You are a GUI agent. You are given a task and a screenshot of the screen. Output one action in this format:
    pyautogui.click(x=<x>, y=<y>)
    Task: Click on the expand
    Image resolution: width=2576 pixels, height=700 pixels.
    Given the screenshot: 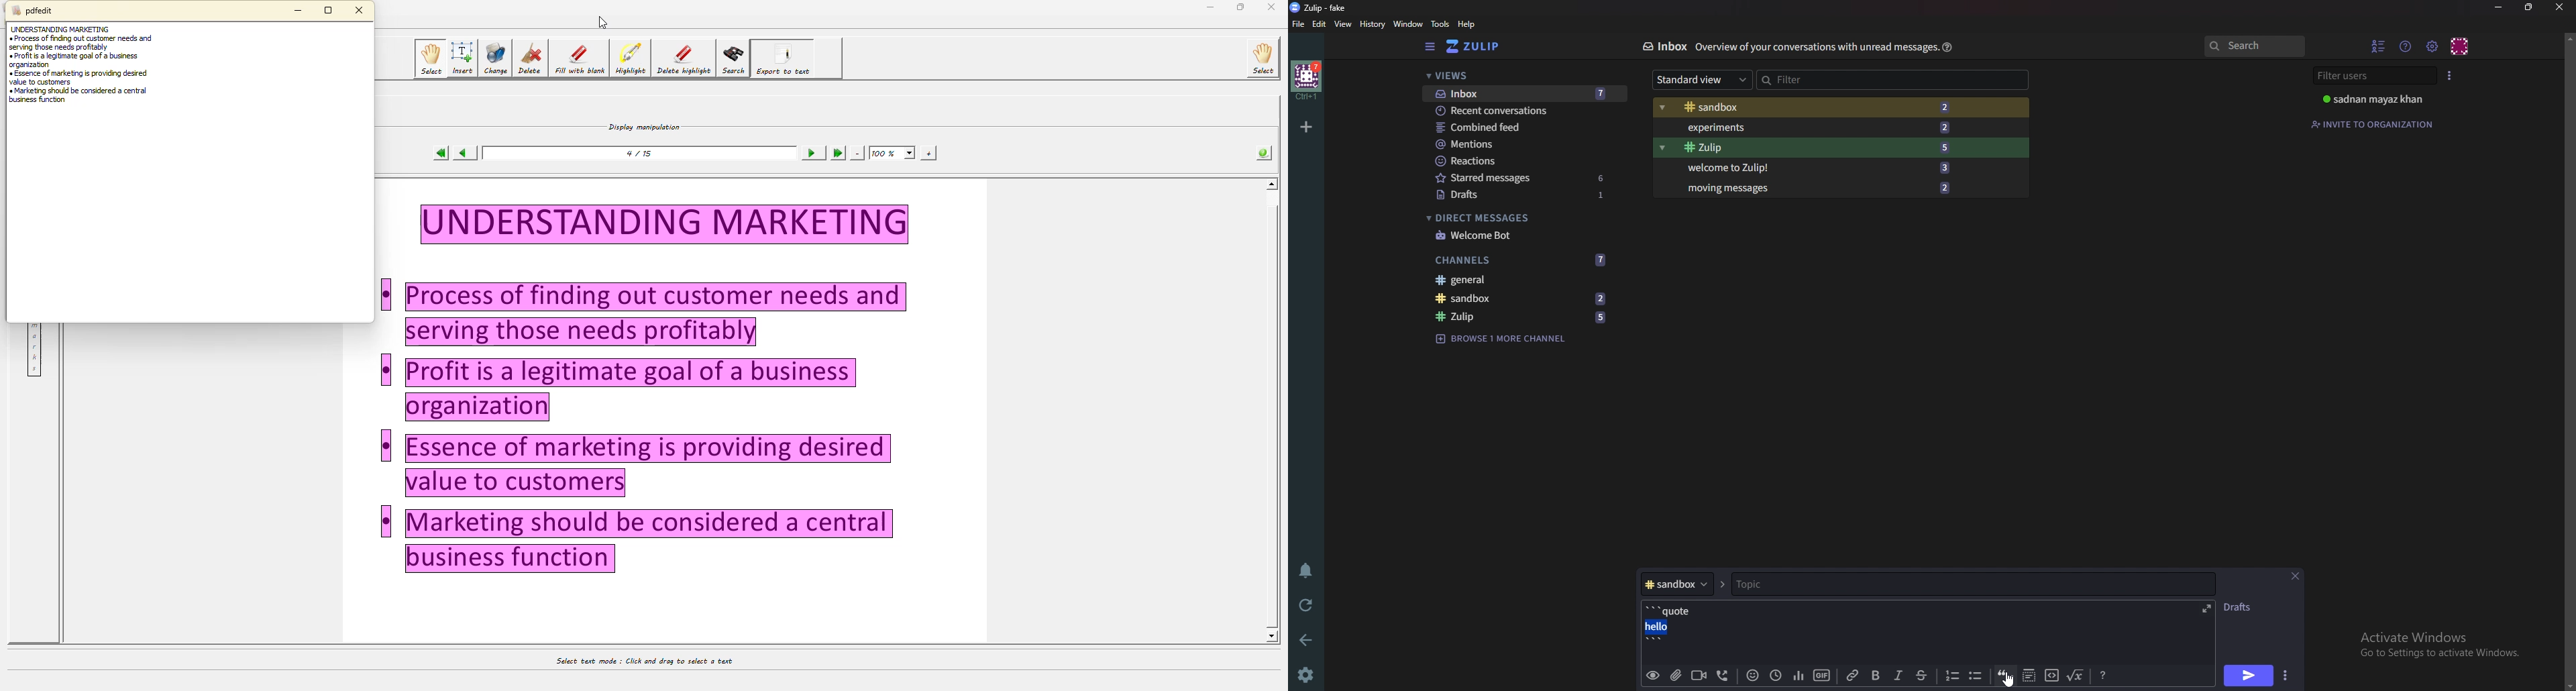 What is the action you would take?
    pyautogui.click(x=2208, y=608)
    